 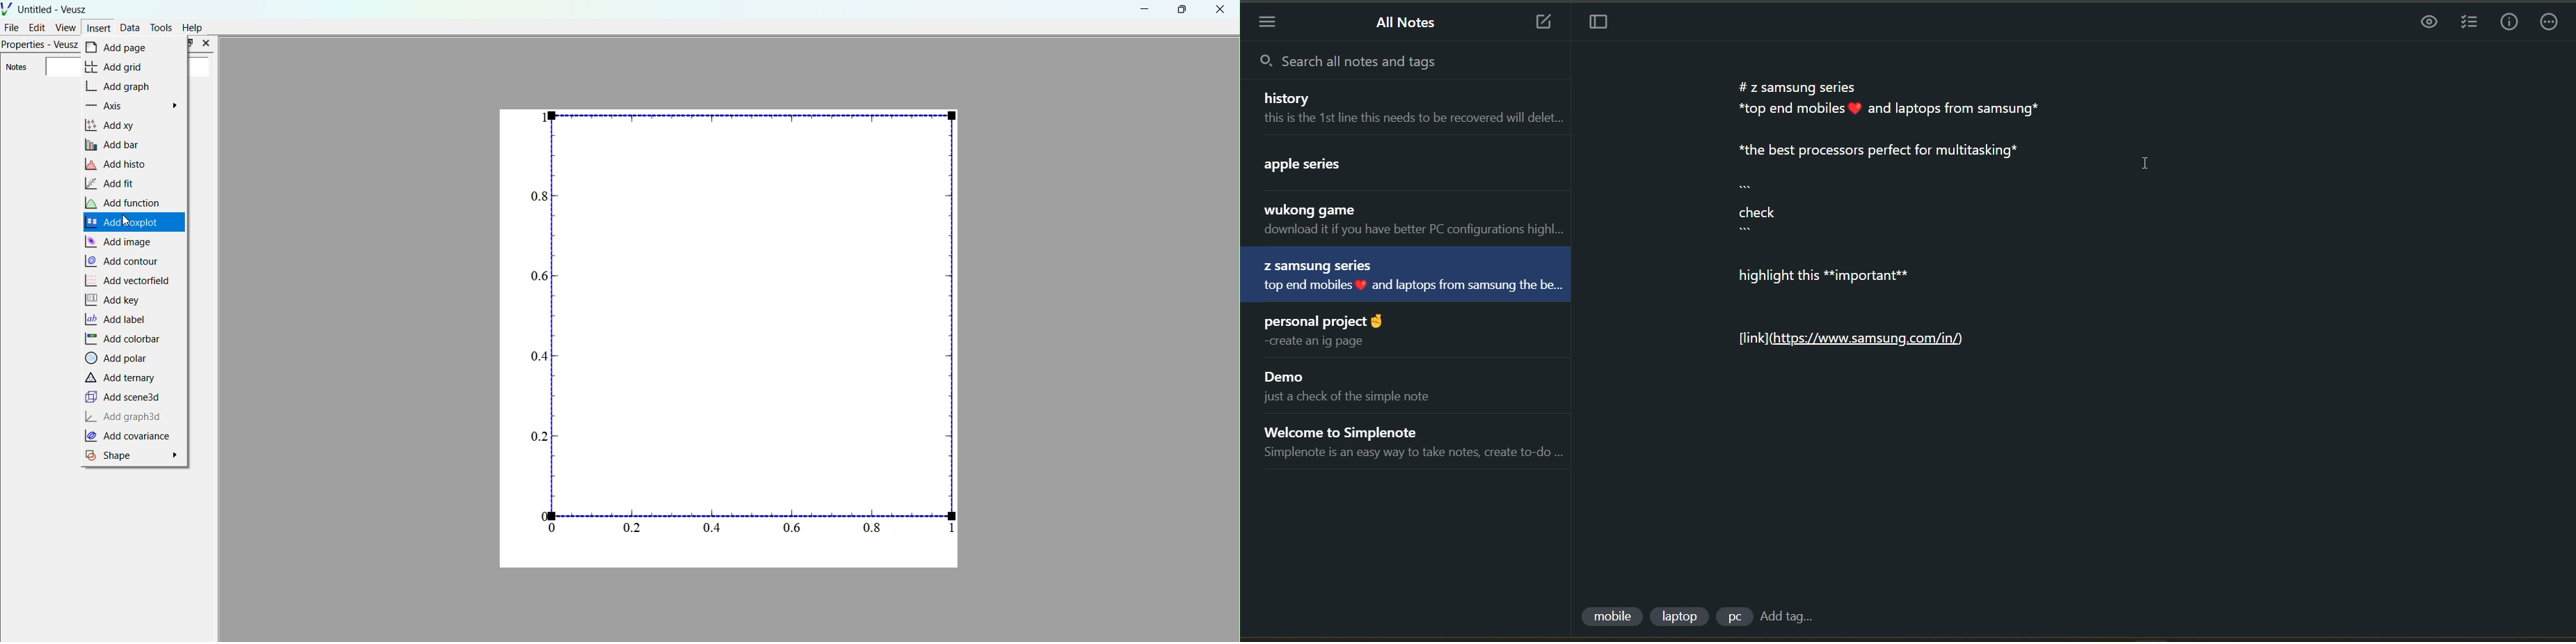 What do you see at coordinates (123, 261) in the screenshot?
I see `Add contour` at bounding box center [123, 261].